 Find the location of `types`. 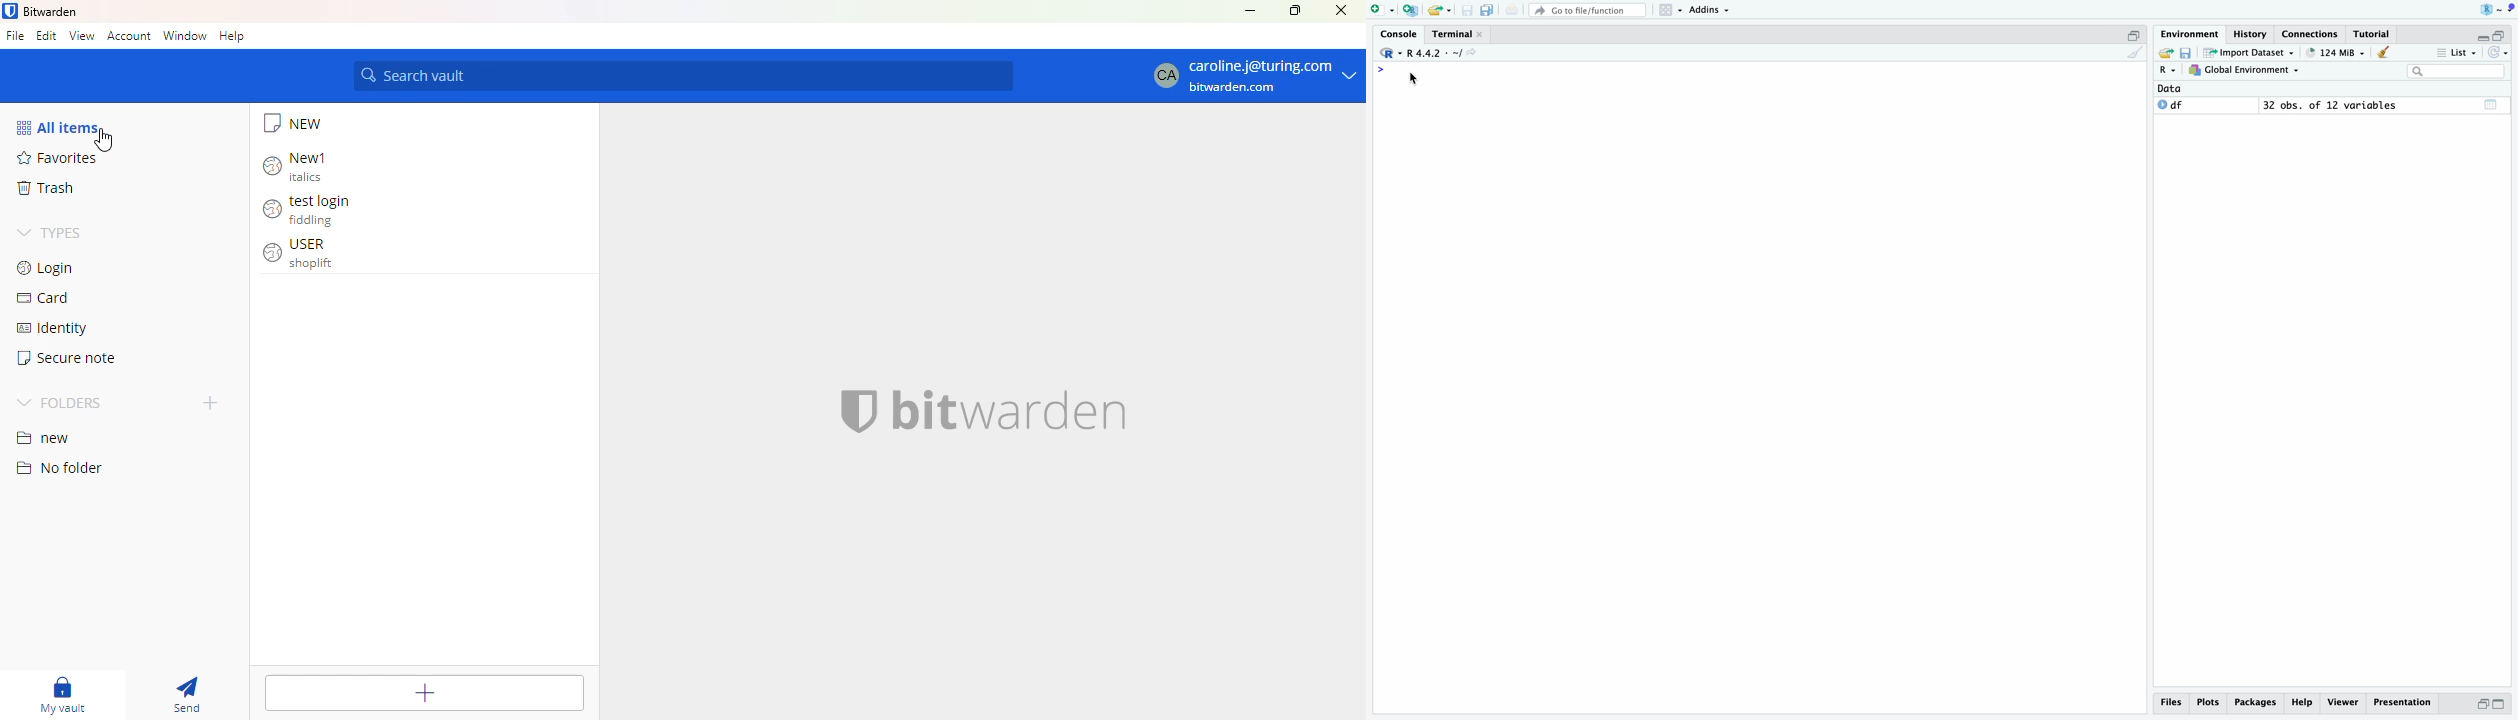

types is located at coordinates (49, 235).